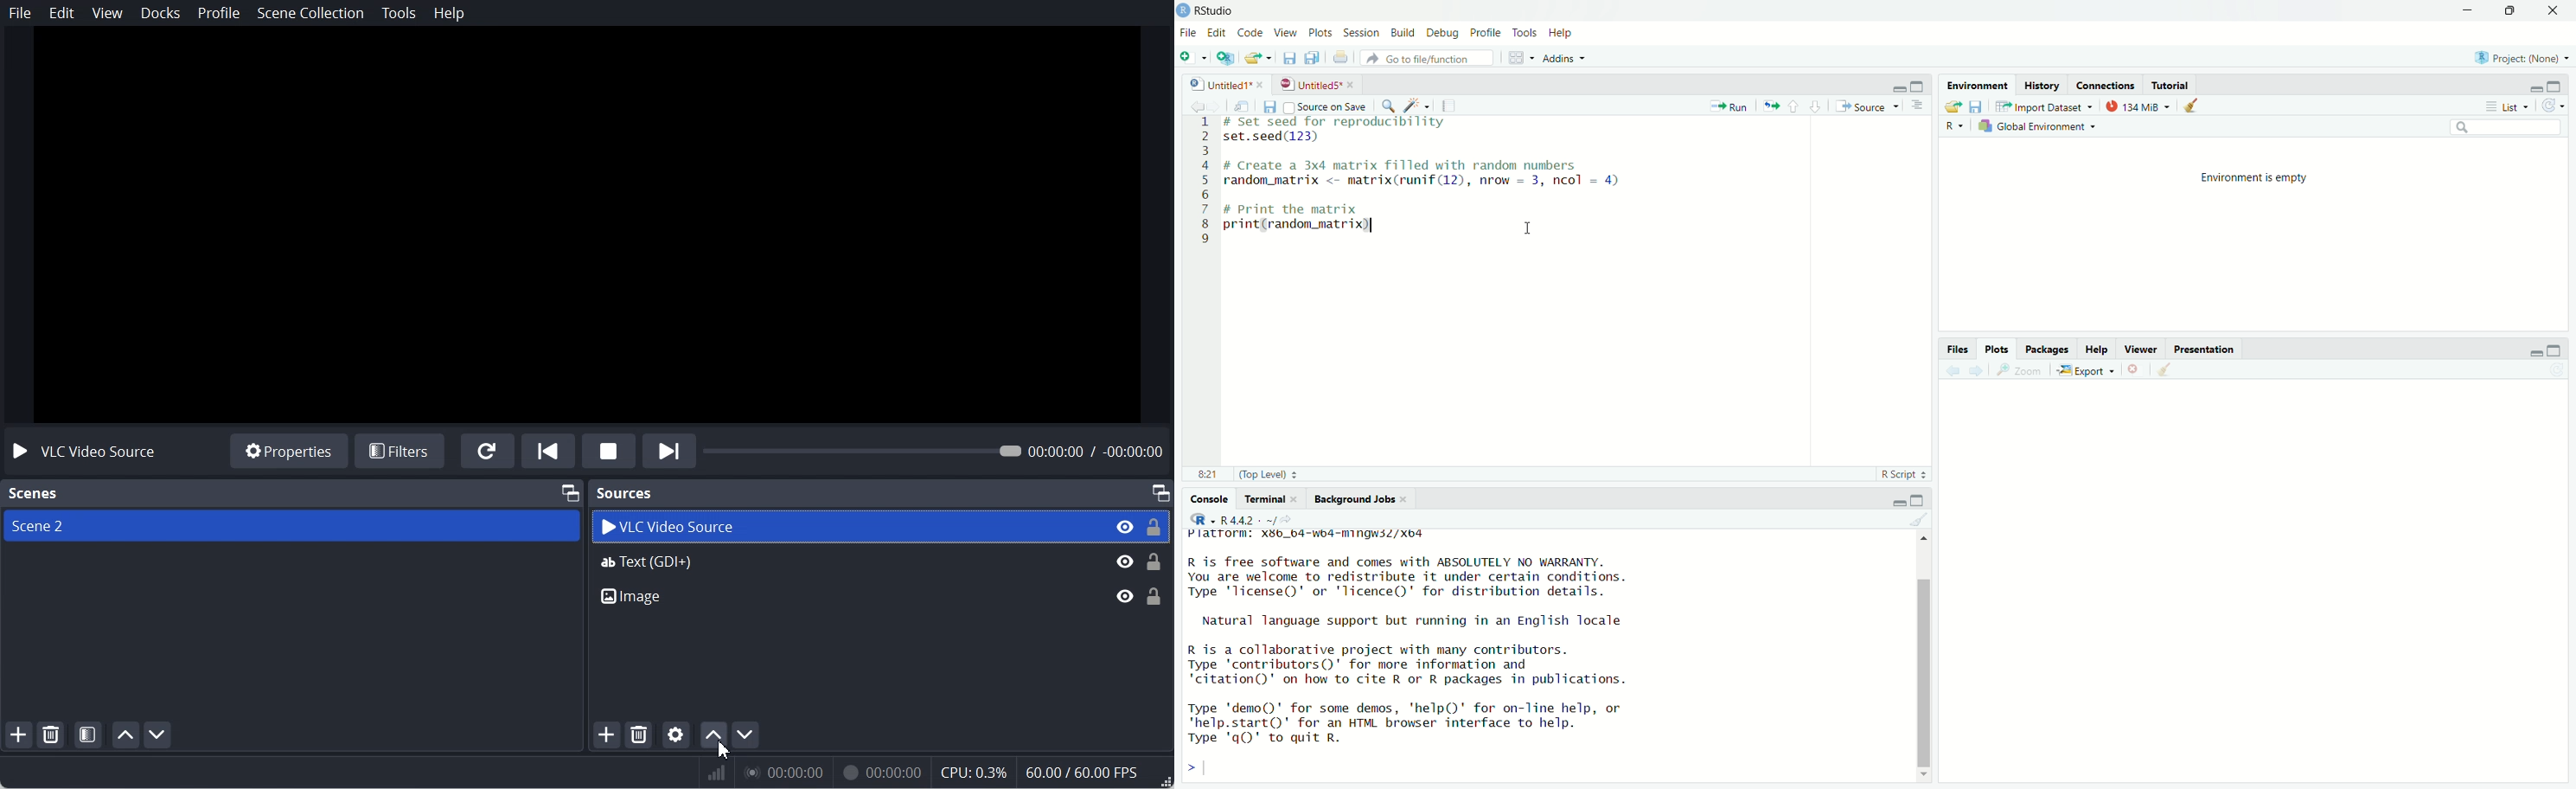  I want to click on Image, so click(881, 603).